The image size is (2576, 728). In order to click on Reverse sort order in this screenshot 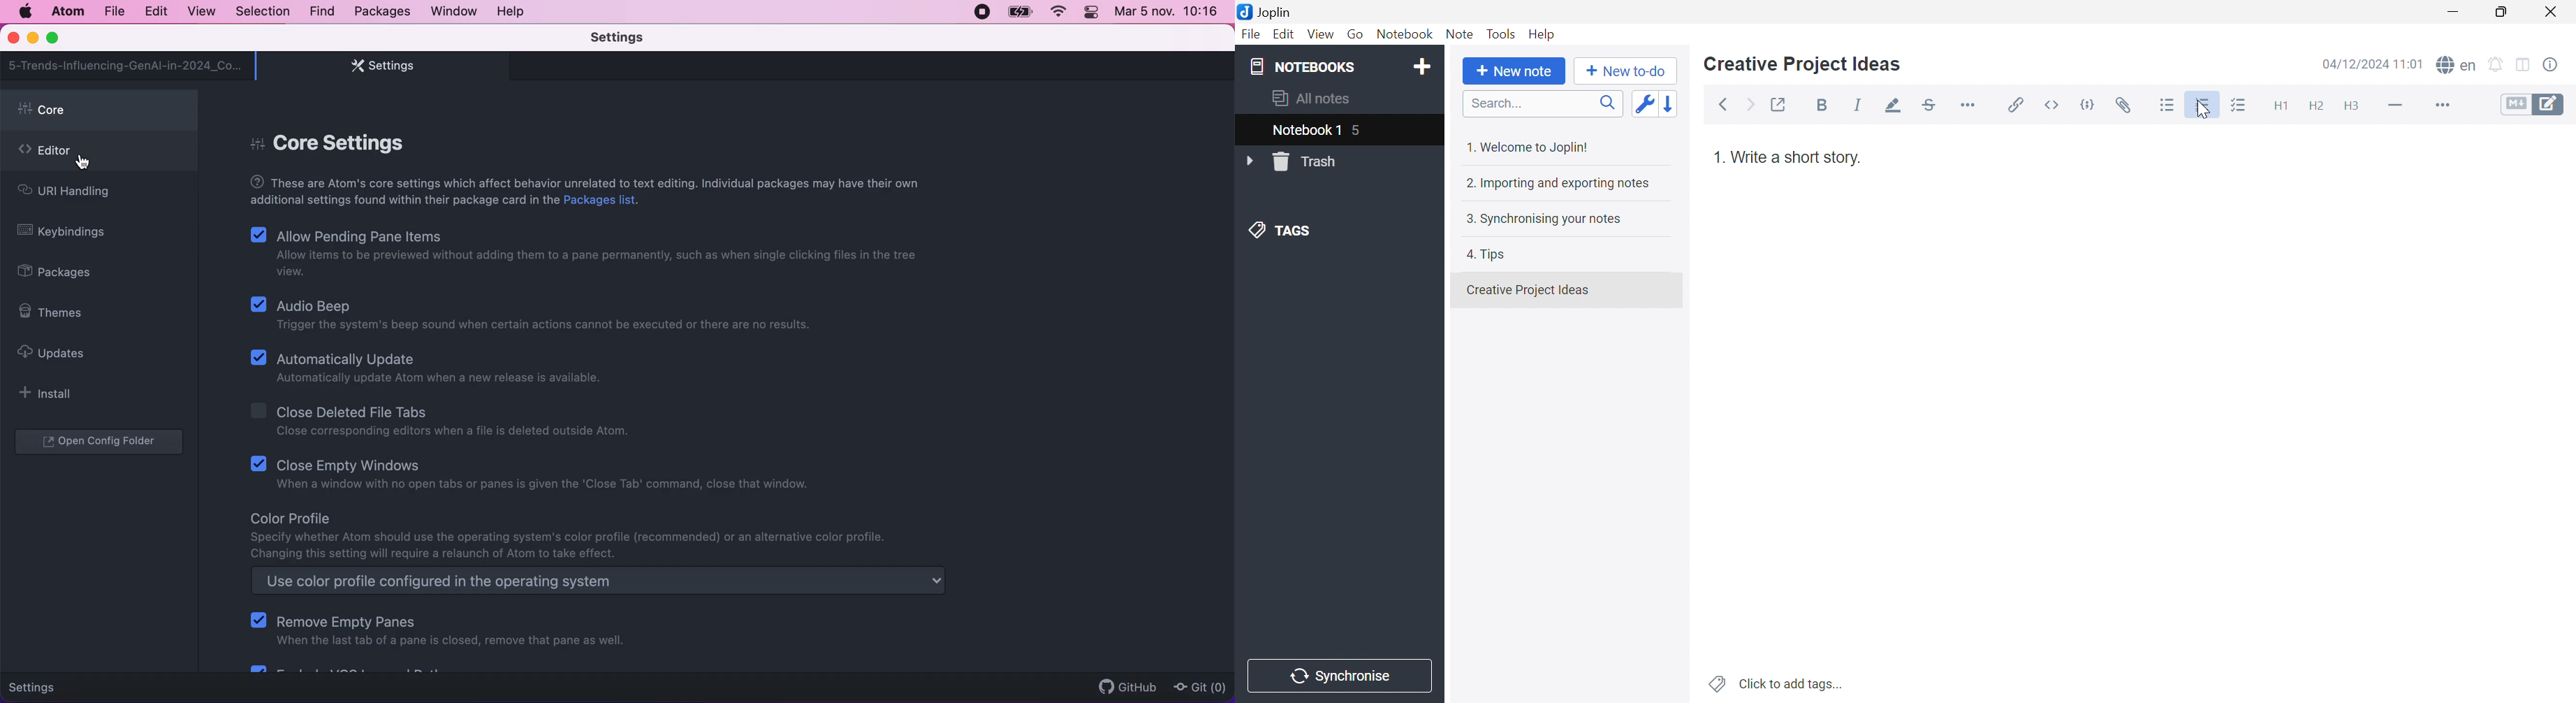, I will do `click(1676, 104)`.